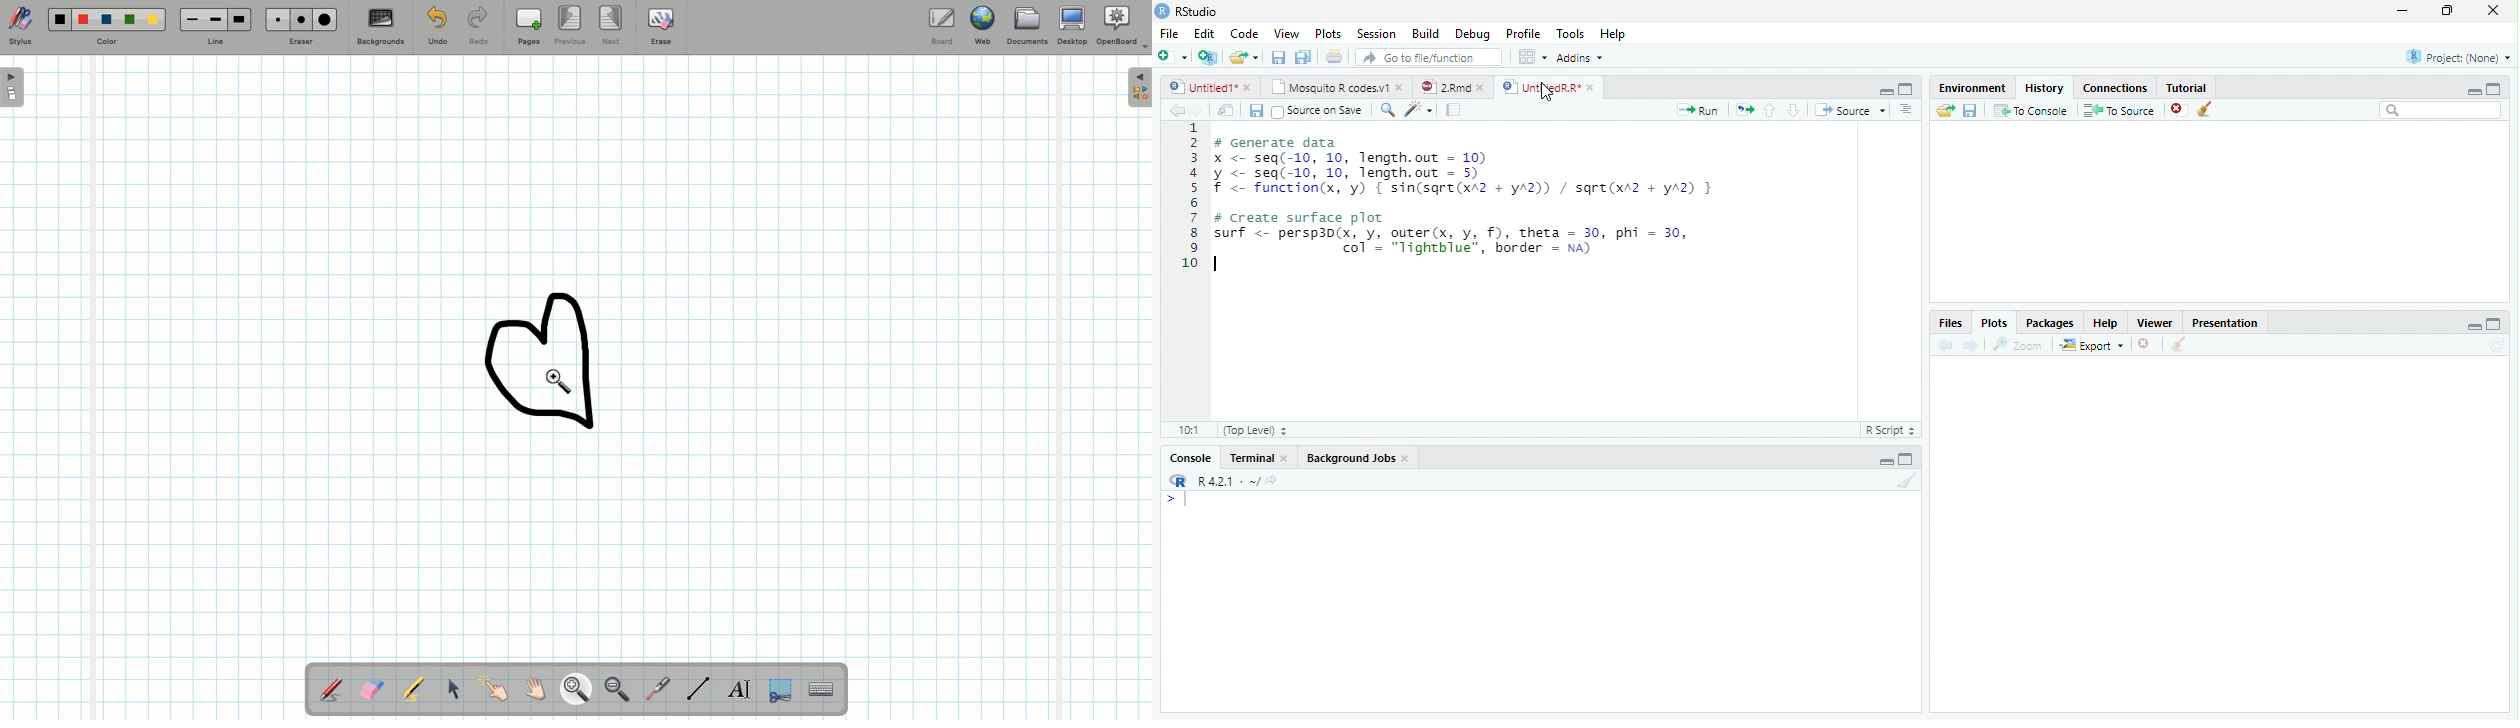 This screenshot has height=728, width=2520. Describe the element at coordinates (1908, 480) in the screenshot. I see `Clear console` at that location.